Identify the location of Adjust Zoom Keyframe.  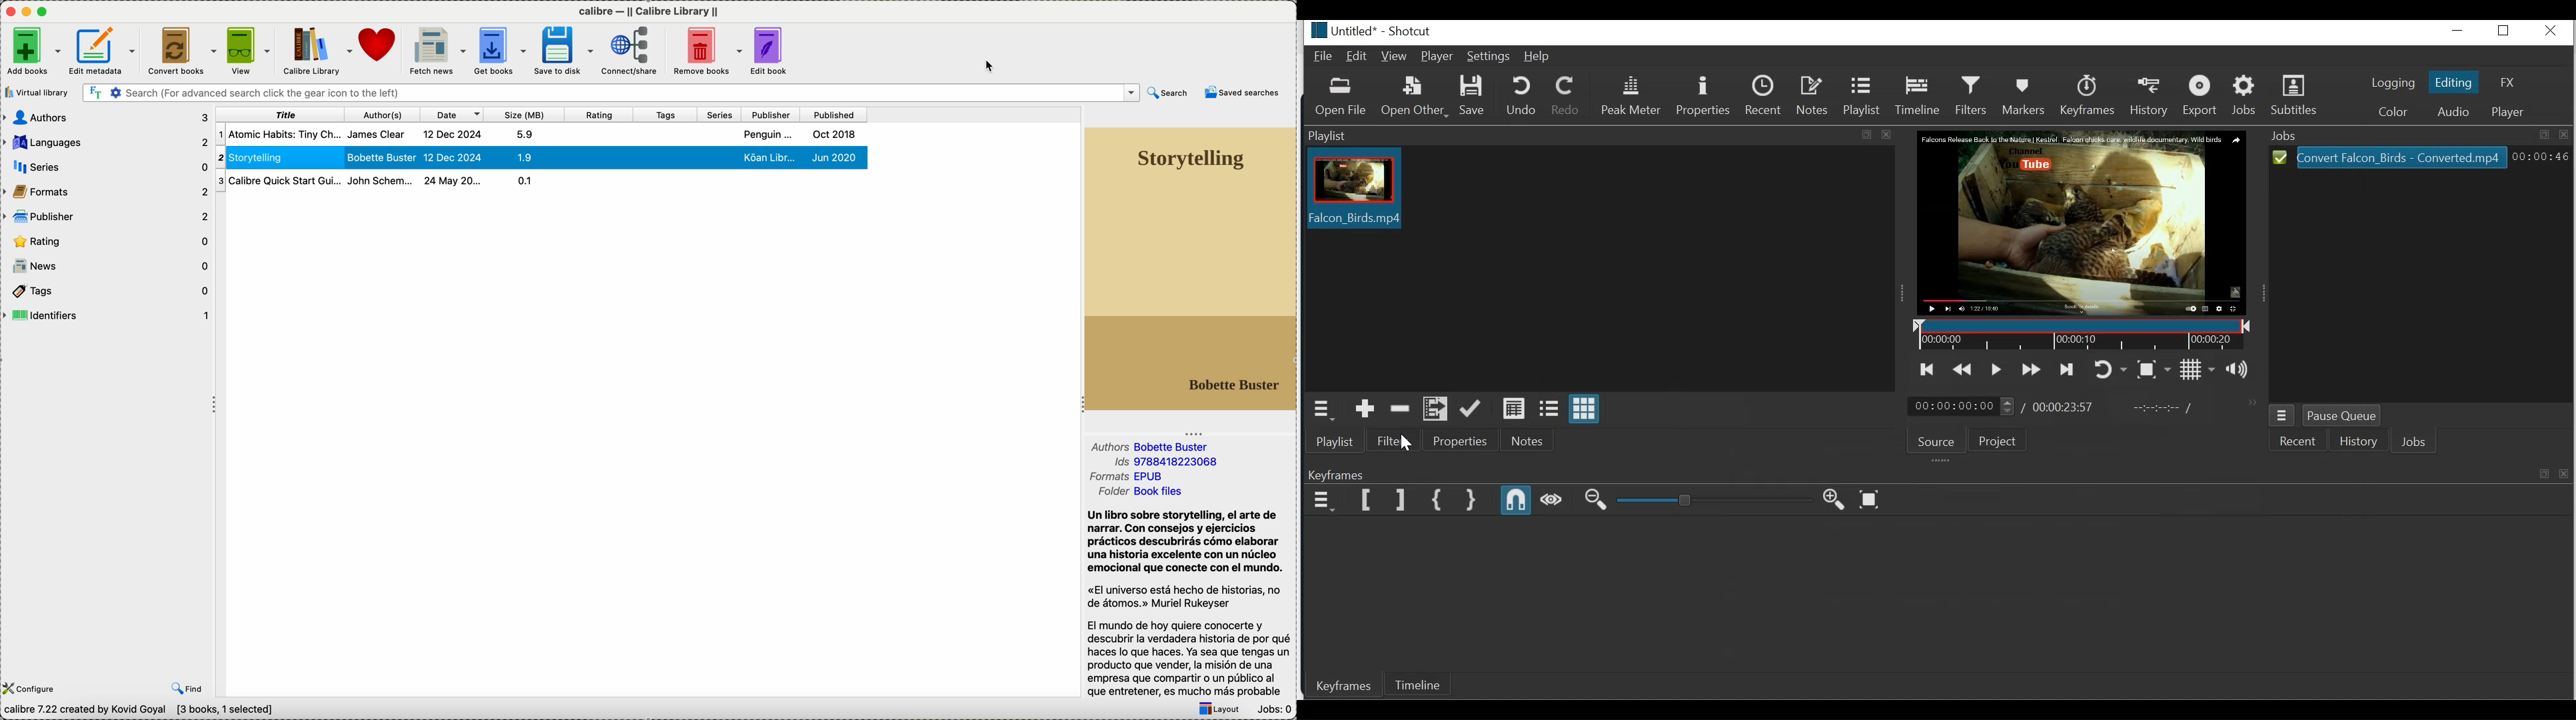
(1714, 500).